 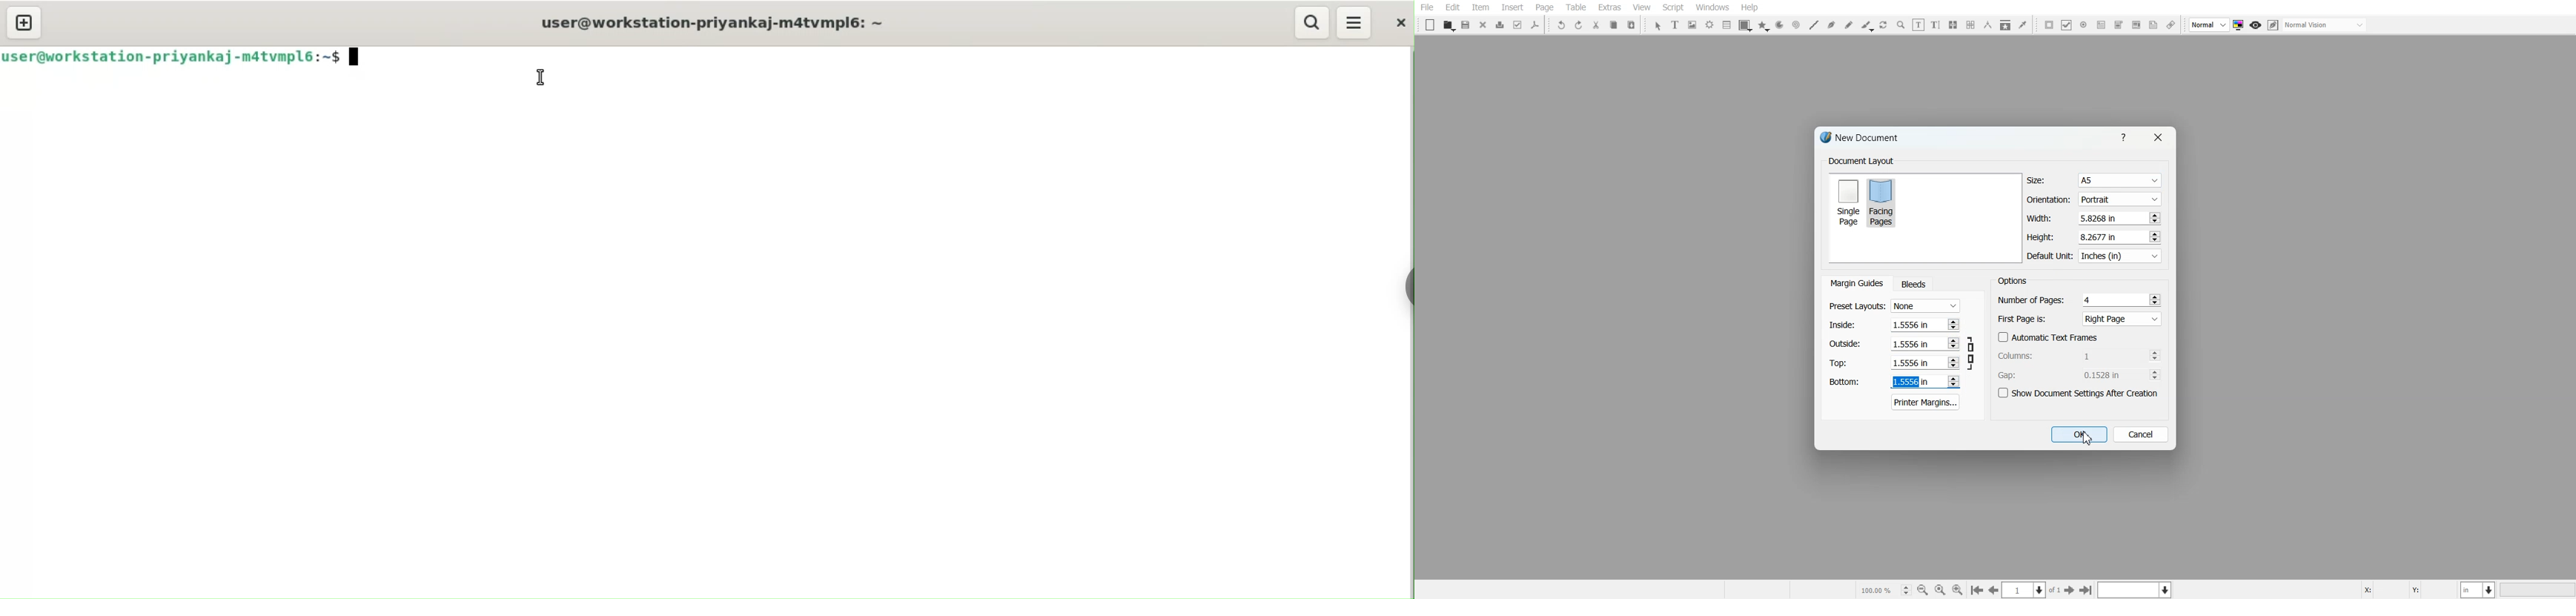 What do you see at coordinates (1864, 139) in the screenshot?
I see `Text` at bounding box center [1864, 139].